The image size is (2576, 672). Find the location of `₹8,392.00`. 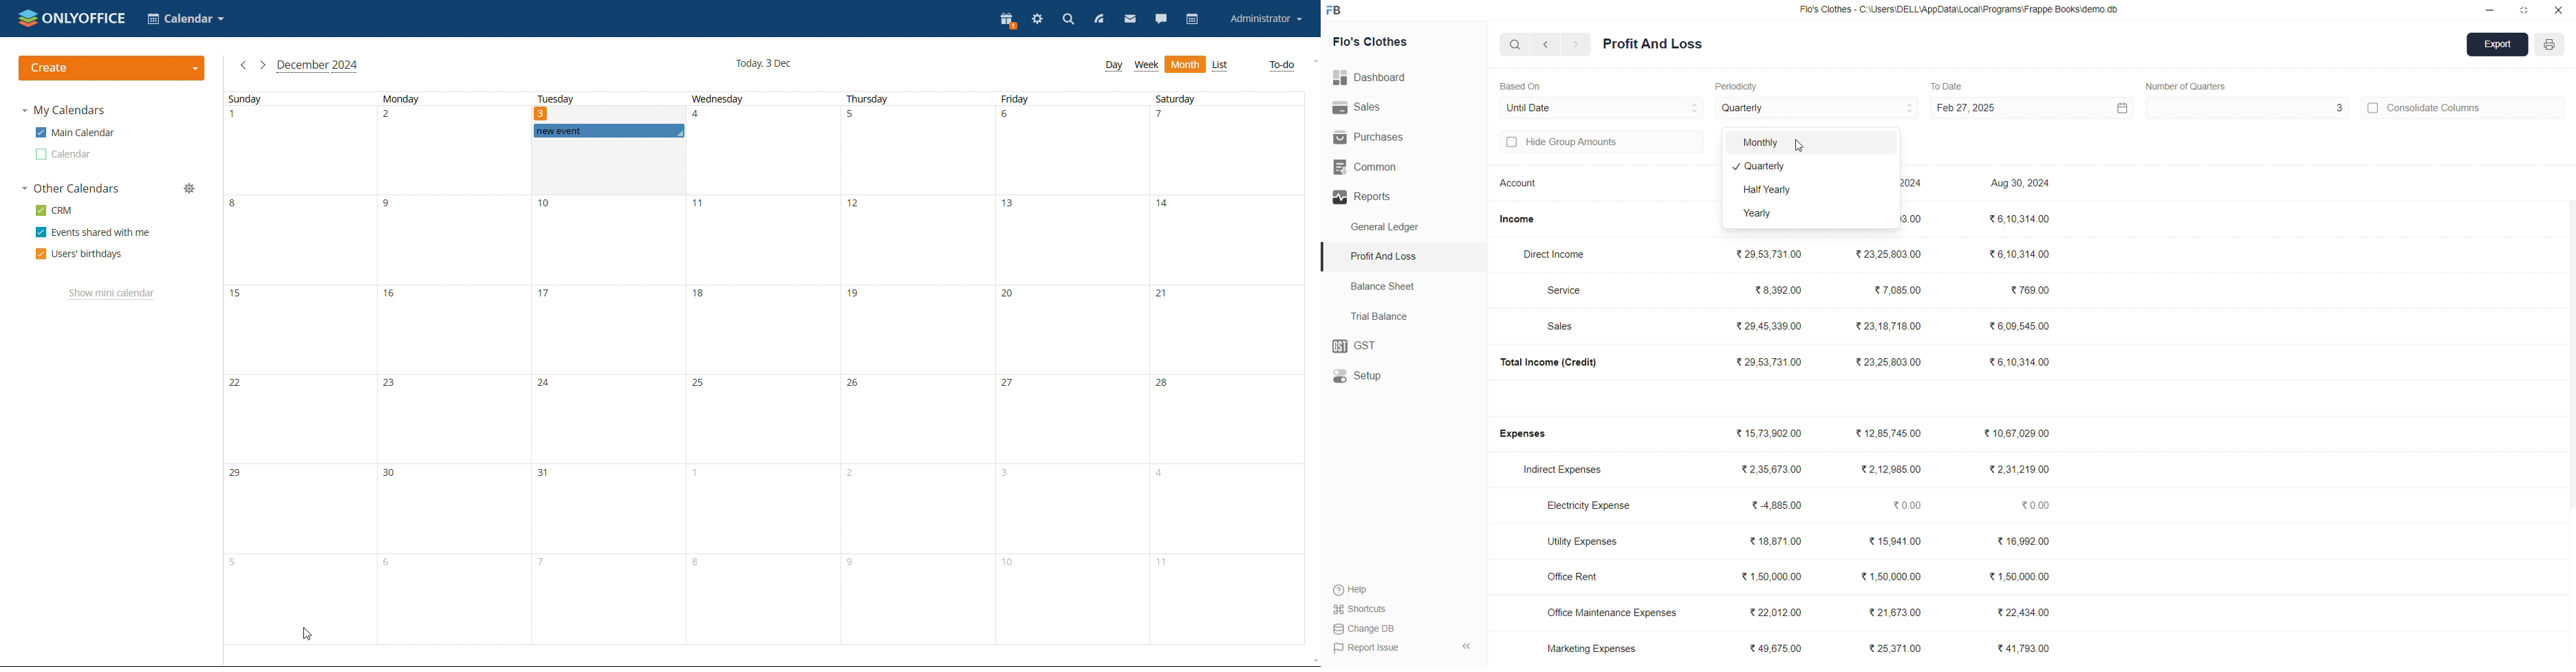

₹8,392.00 is located at coordinates (1780, 289).